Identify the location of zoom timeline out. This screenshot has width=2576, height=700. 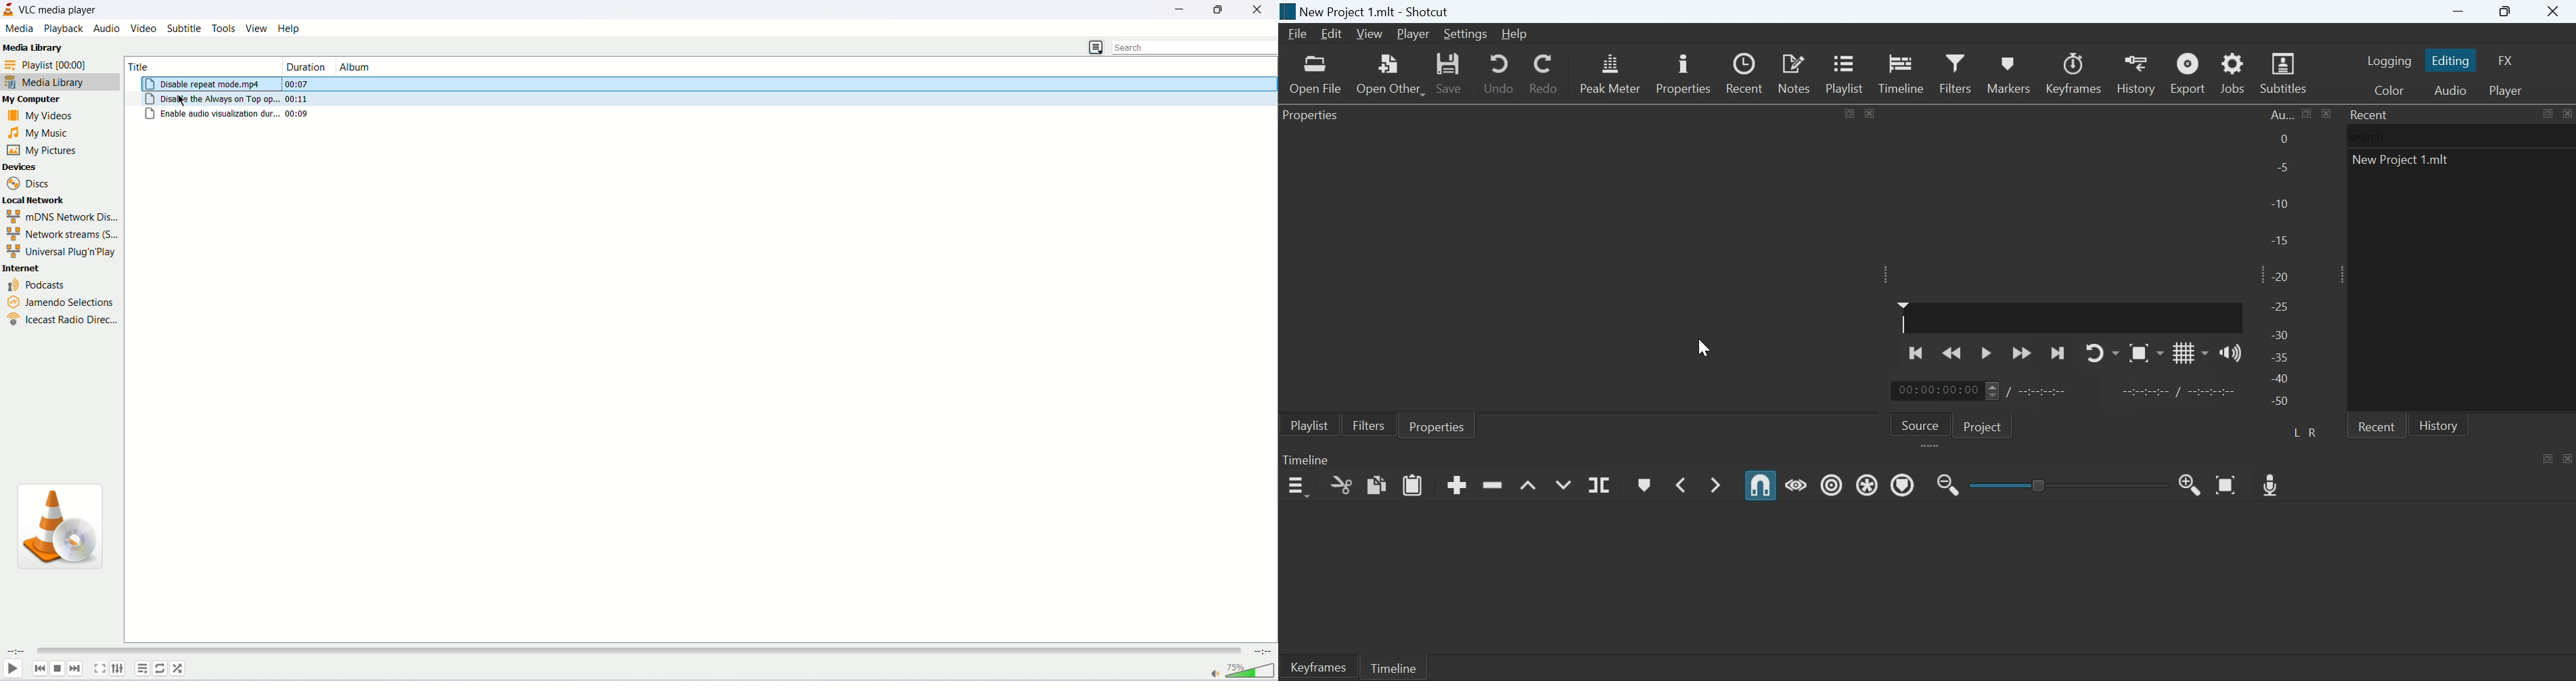
(1948, 483).